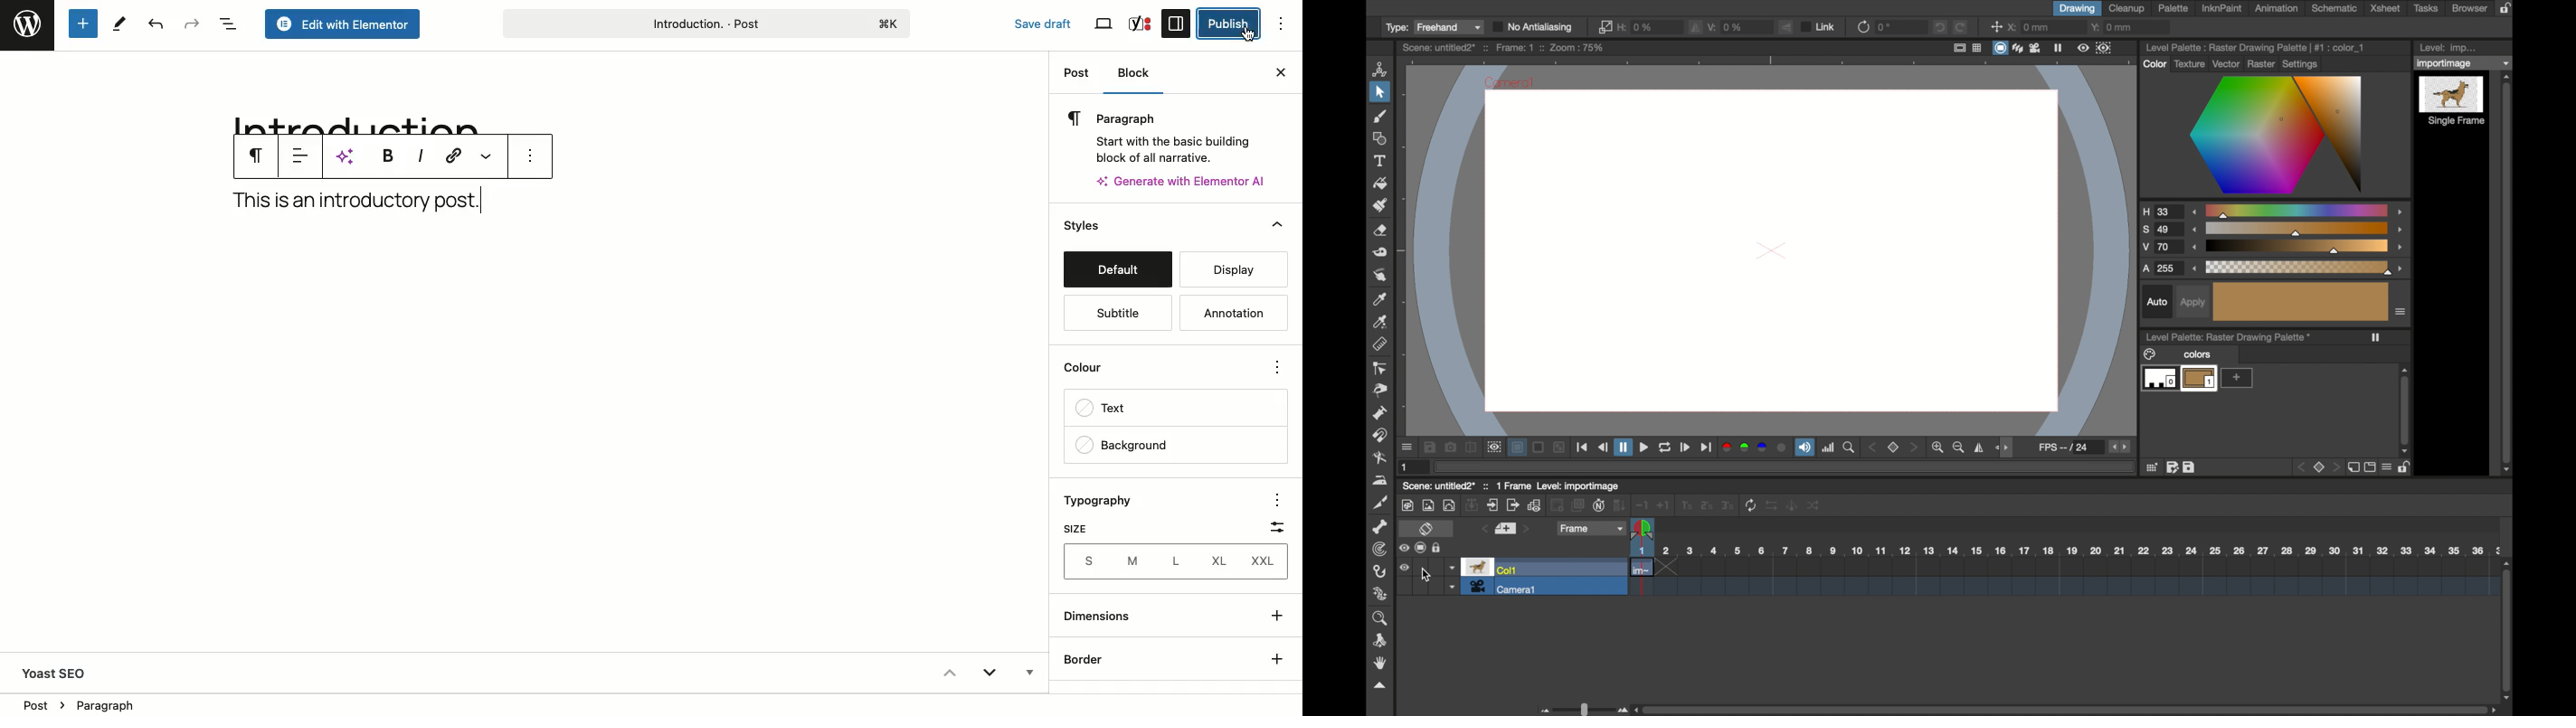 This screenshot has height=728, width=2576. I want to click on Options, so click(1276, 369).